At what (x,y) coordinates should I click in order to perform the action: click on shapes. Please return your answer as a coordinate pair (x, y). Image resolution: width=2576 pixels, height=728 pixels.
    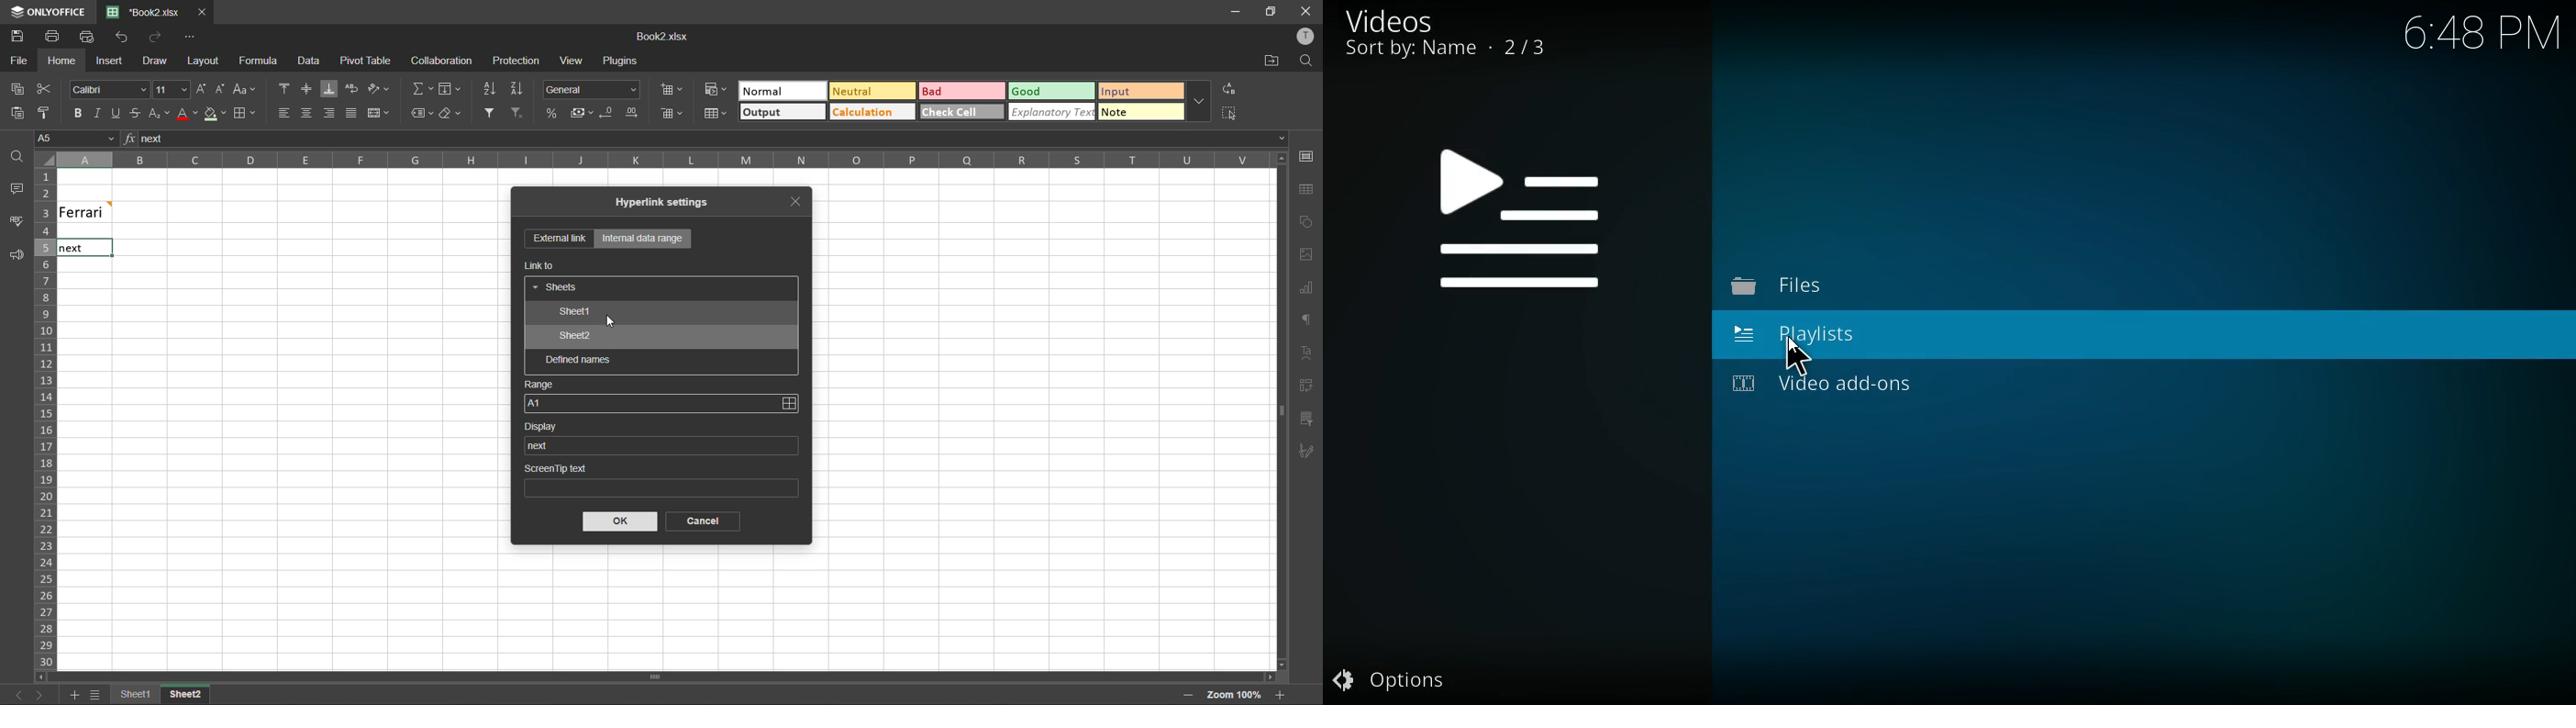
    Looking at the image, I should click on (1308, 222).